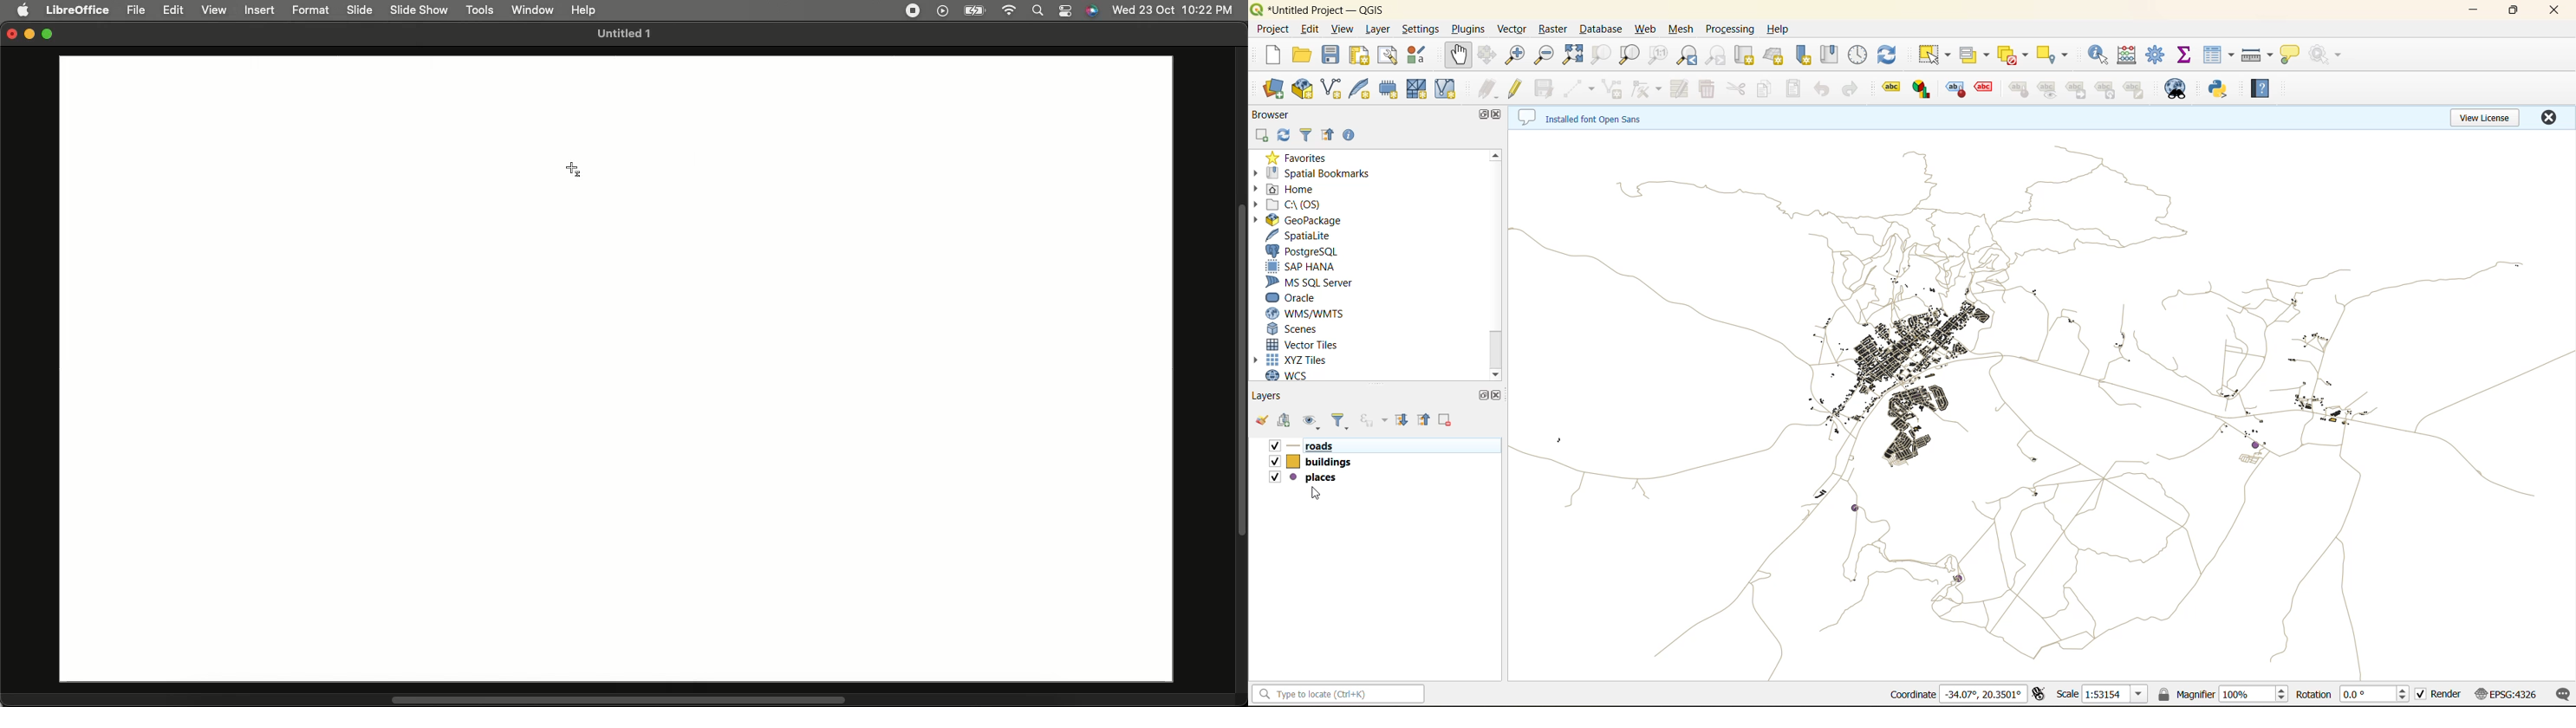 This screenshot has width=2576, height=728. What do you see at coordinates (1389, 55) in the screenshot?
I see `show layout` at bounding box center [1389, 55].